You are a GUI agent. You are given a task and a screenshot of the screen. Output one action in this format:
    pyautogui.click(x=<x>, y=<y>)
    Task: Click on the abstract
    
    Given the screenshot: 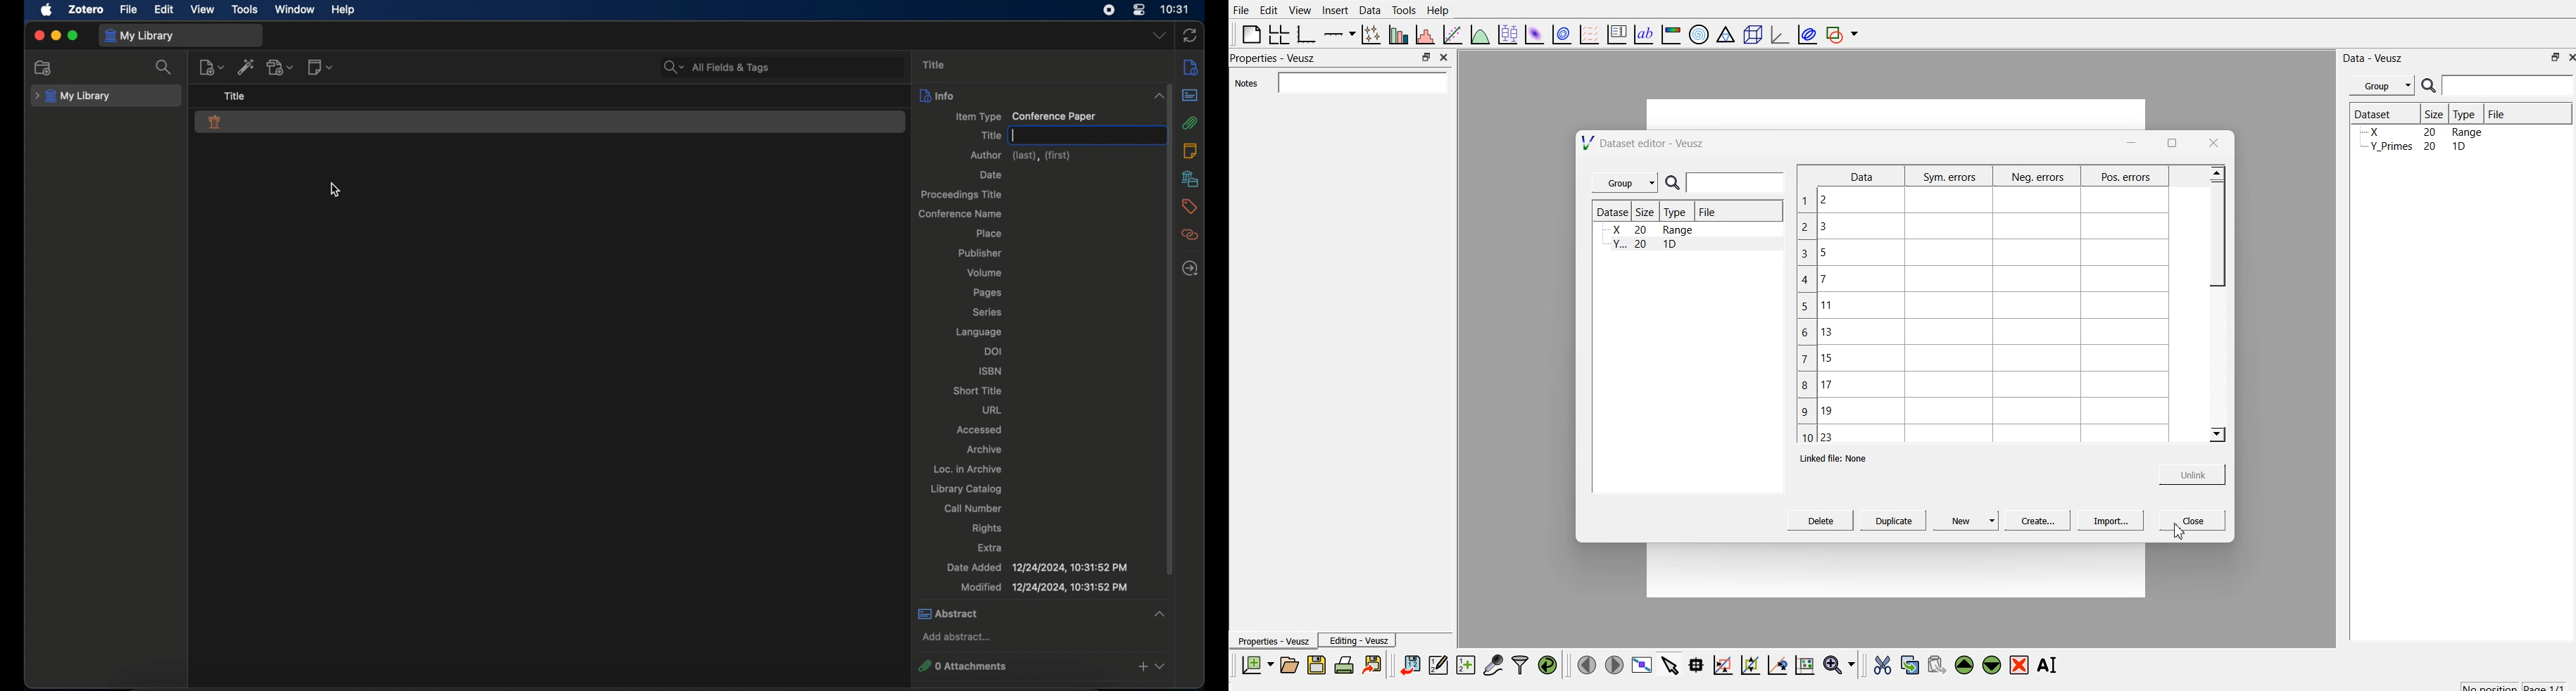 What is the action you would take?
    pyautogui.click(x=1191, y=95)
    